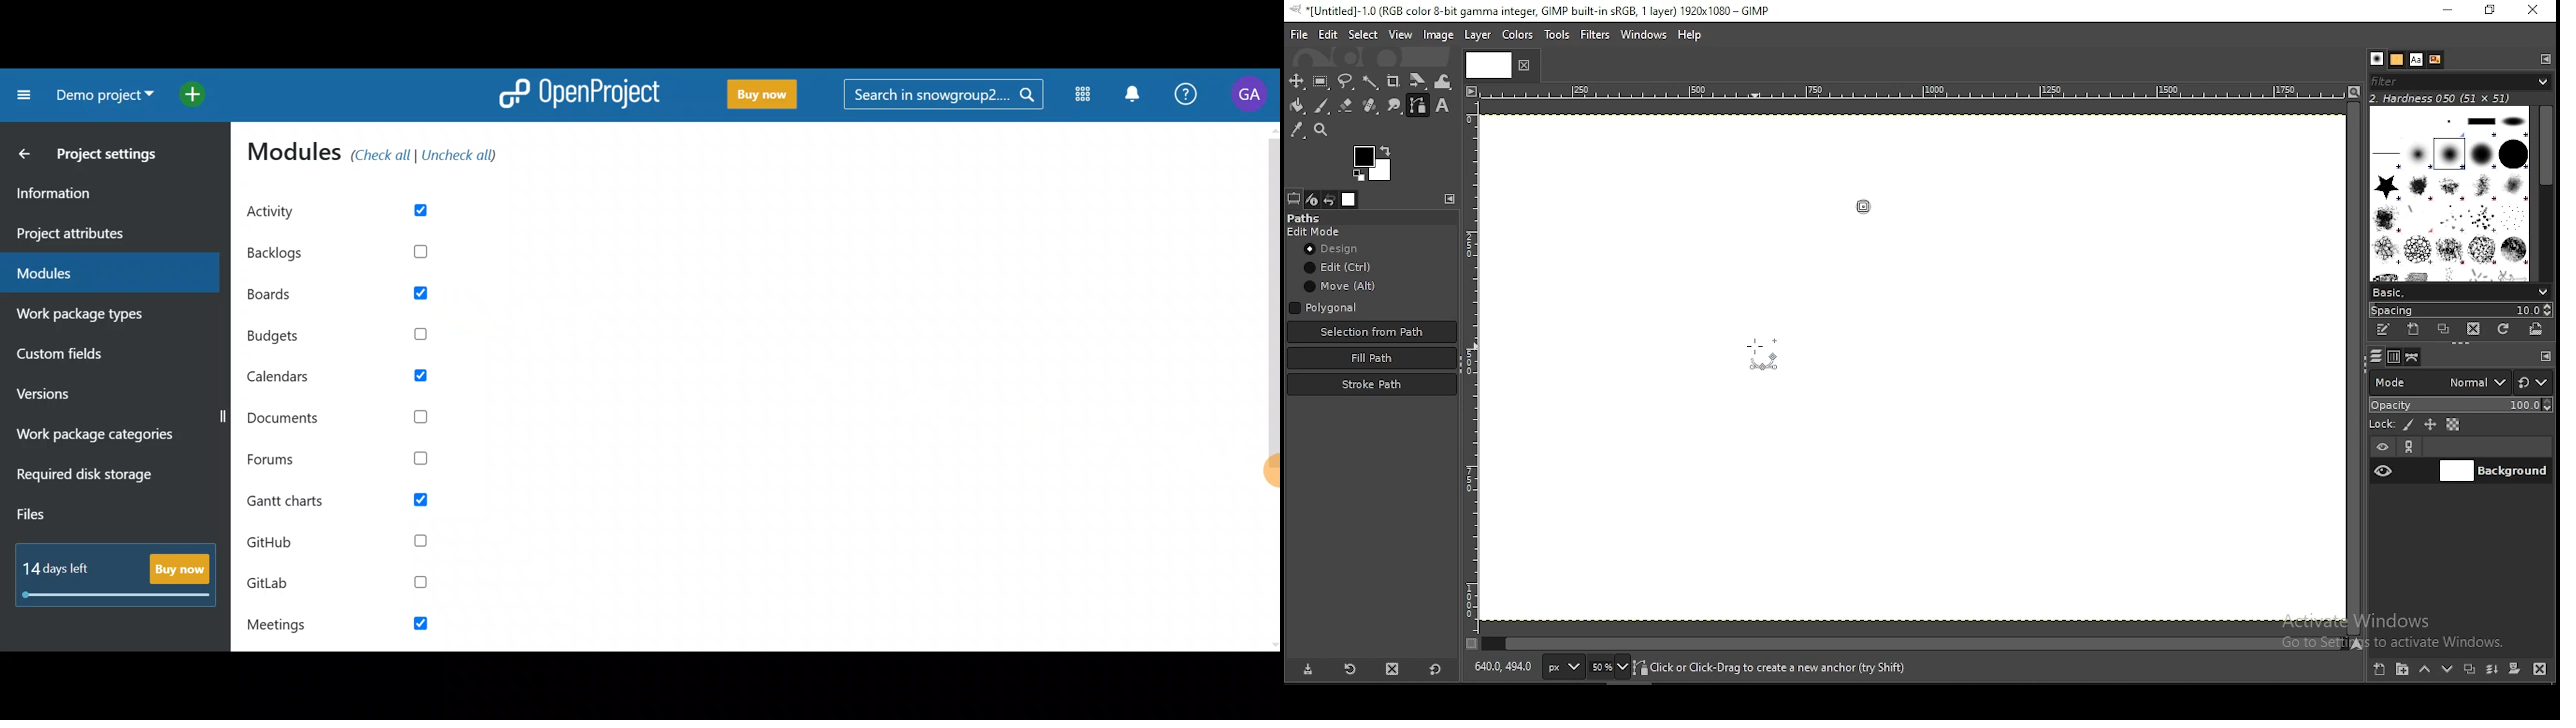 The image size is (2576, 728). I want to click on undo history, so click(1330, 199).